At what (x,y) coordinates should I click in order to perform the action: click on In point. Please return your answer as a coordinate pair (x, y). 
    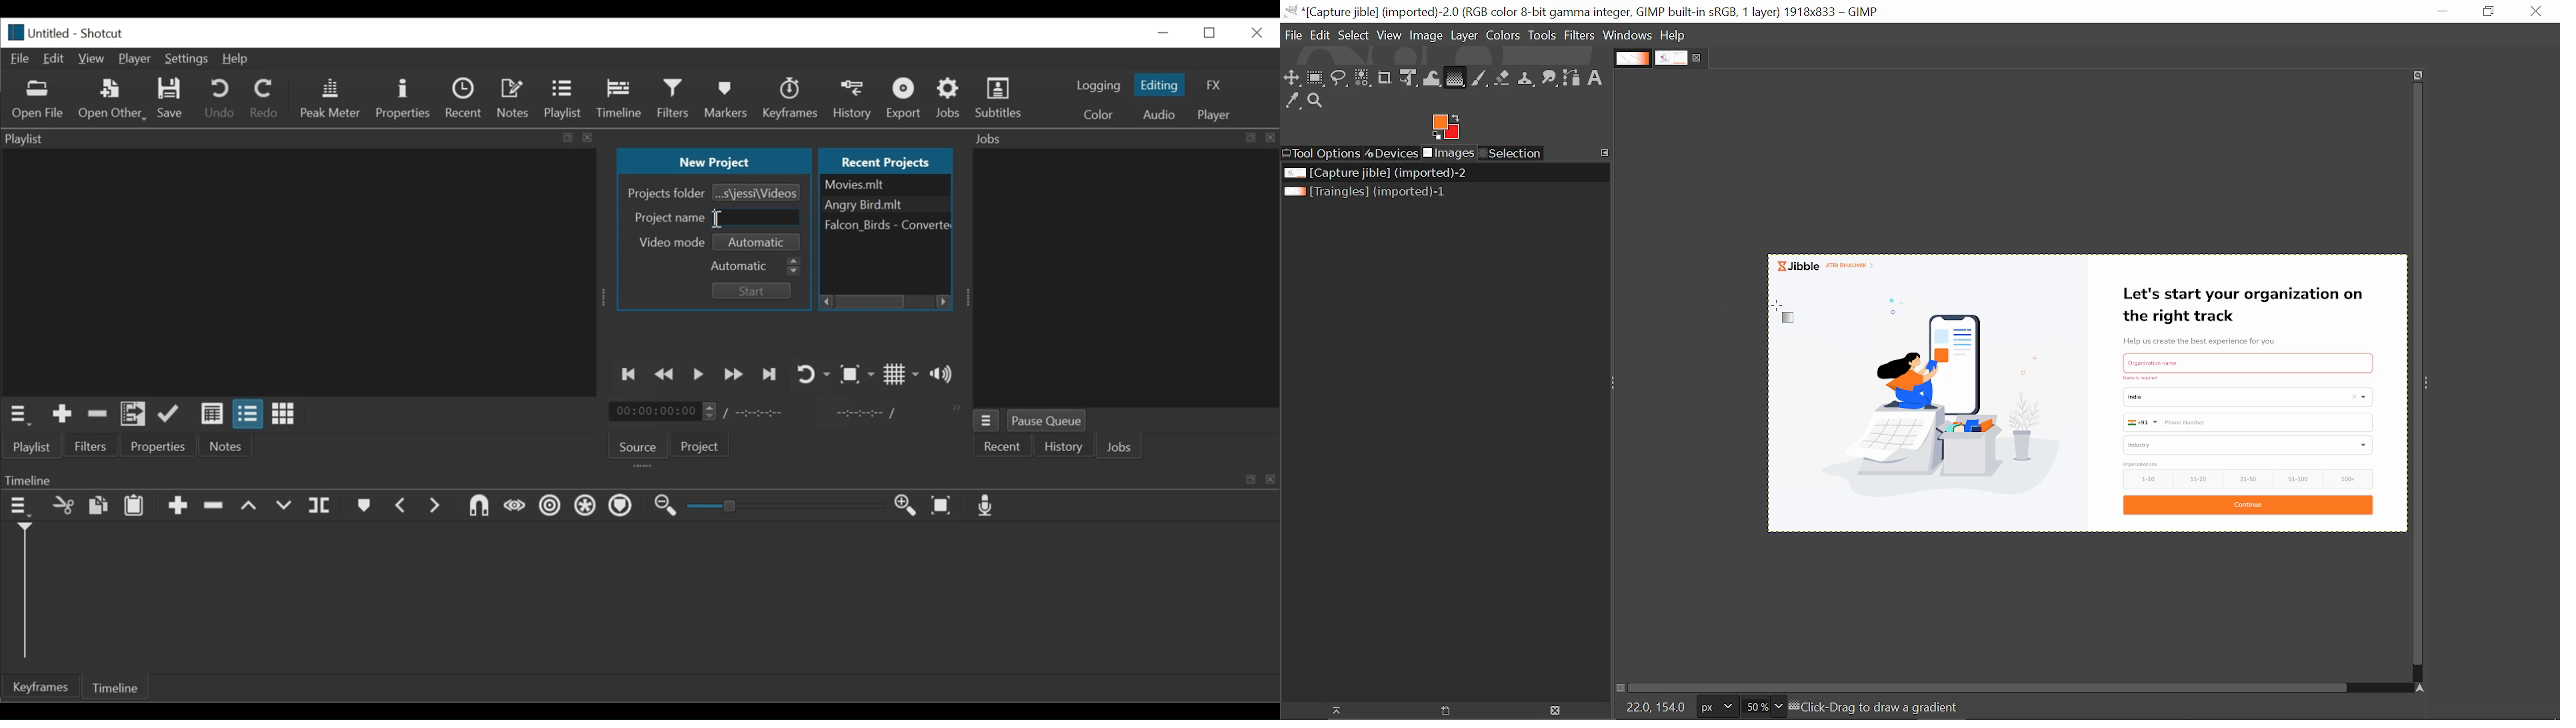
    Looking at the image, I should click on (867, 413).